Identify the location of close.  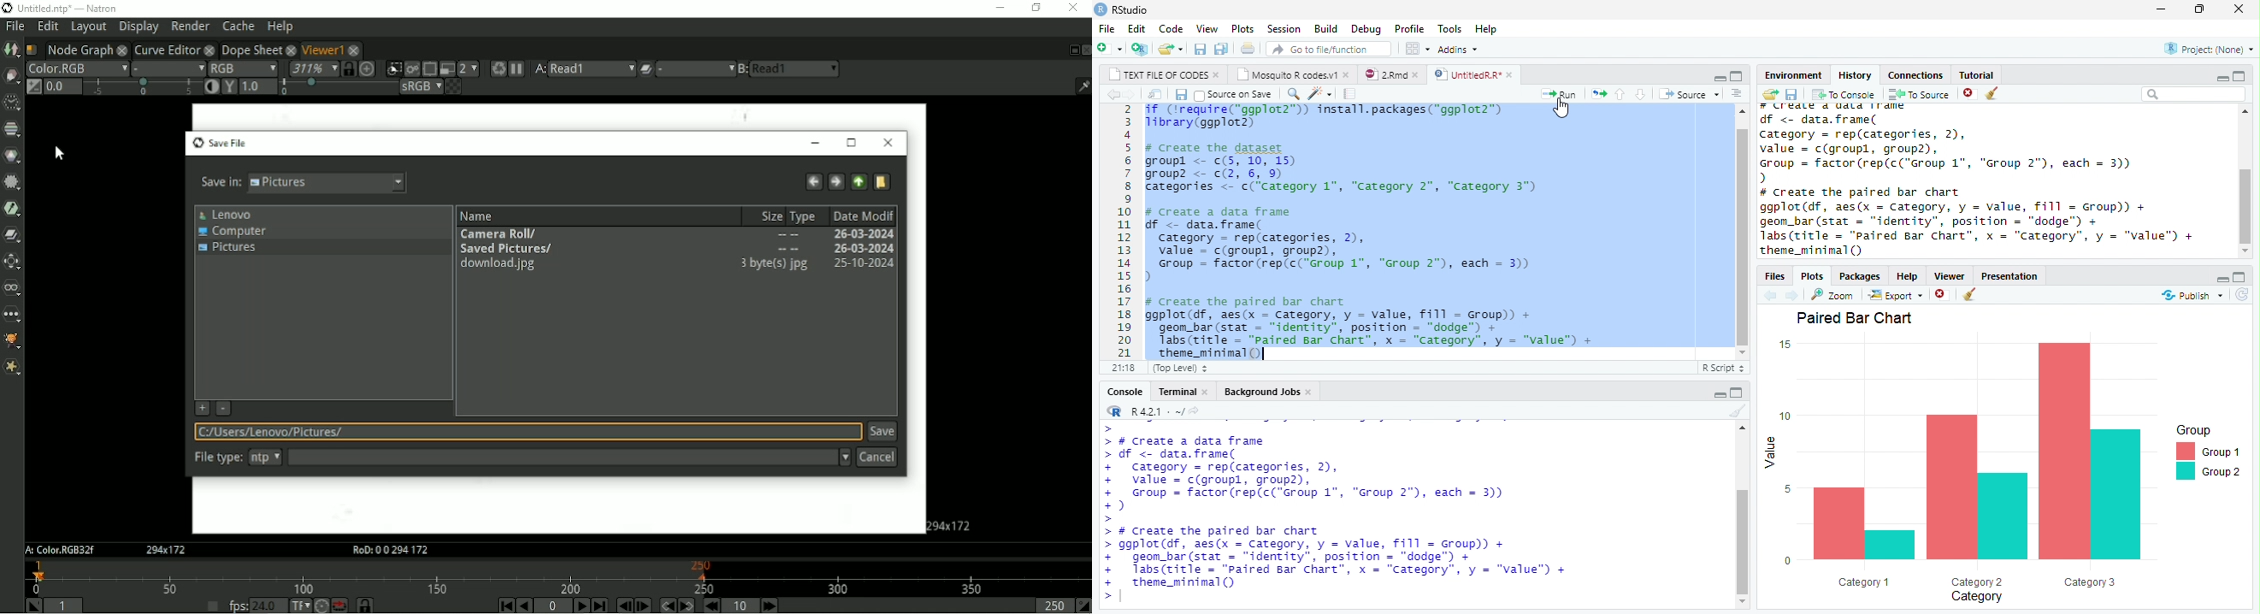
(1206, 391).